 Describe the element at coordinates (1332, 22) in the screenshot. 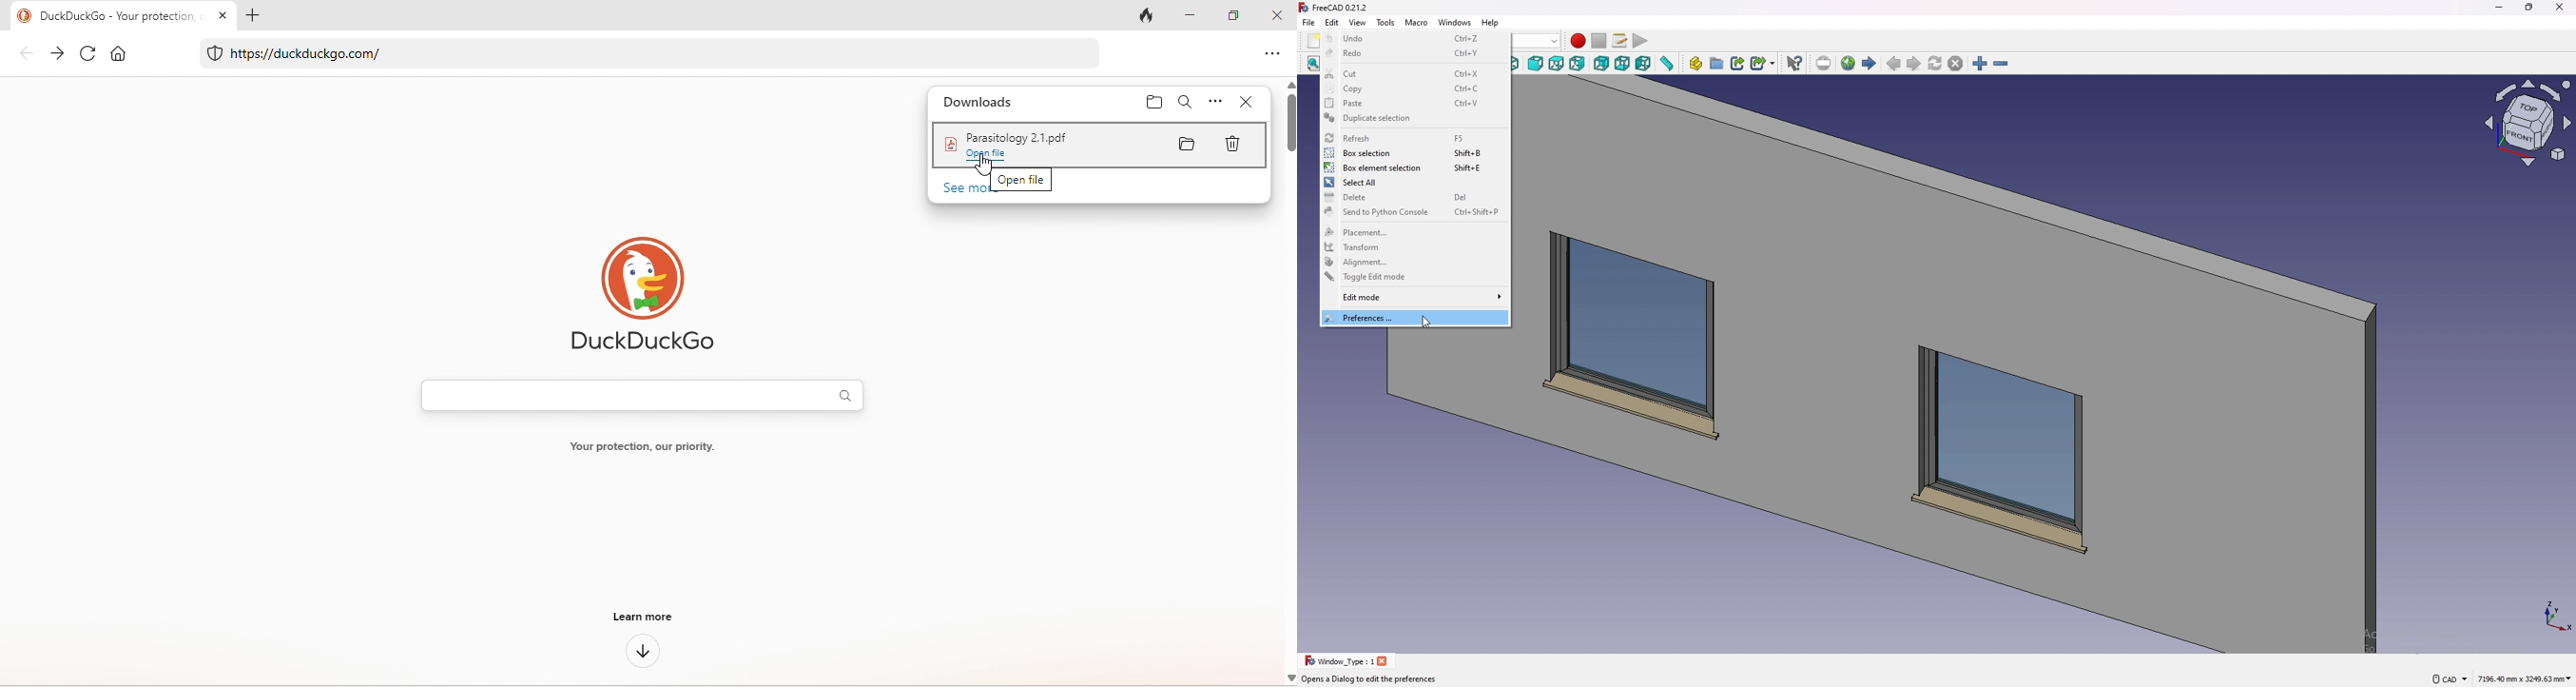

I see `edit` at that location.